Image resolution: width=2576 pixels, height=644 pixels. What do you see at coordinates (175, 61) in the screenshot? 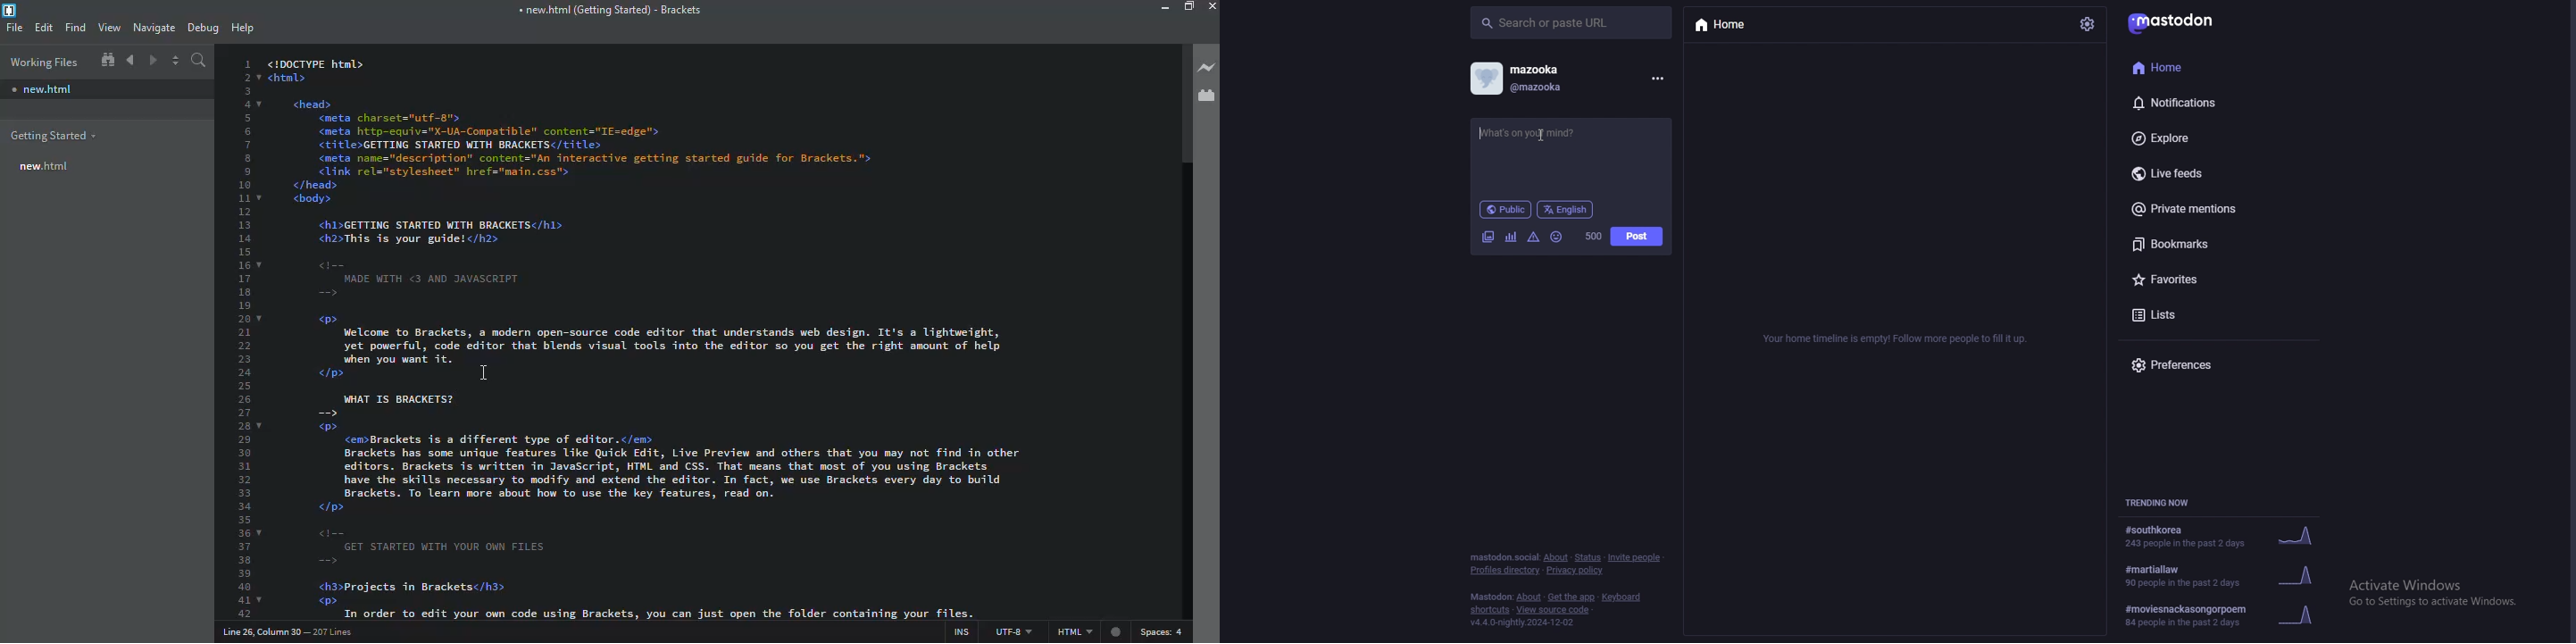
I see `split editor` at bounding box center [175, 61].